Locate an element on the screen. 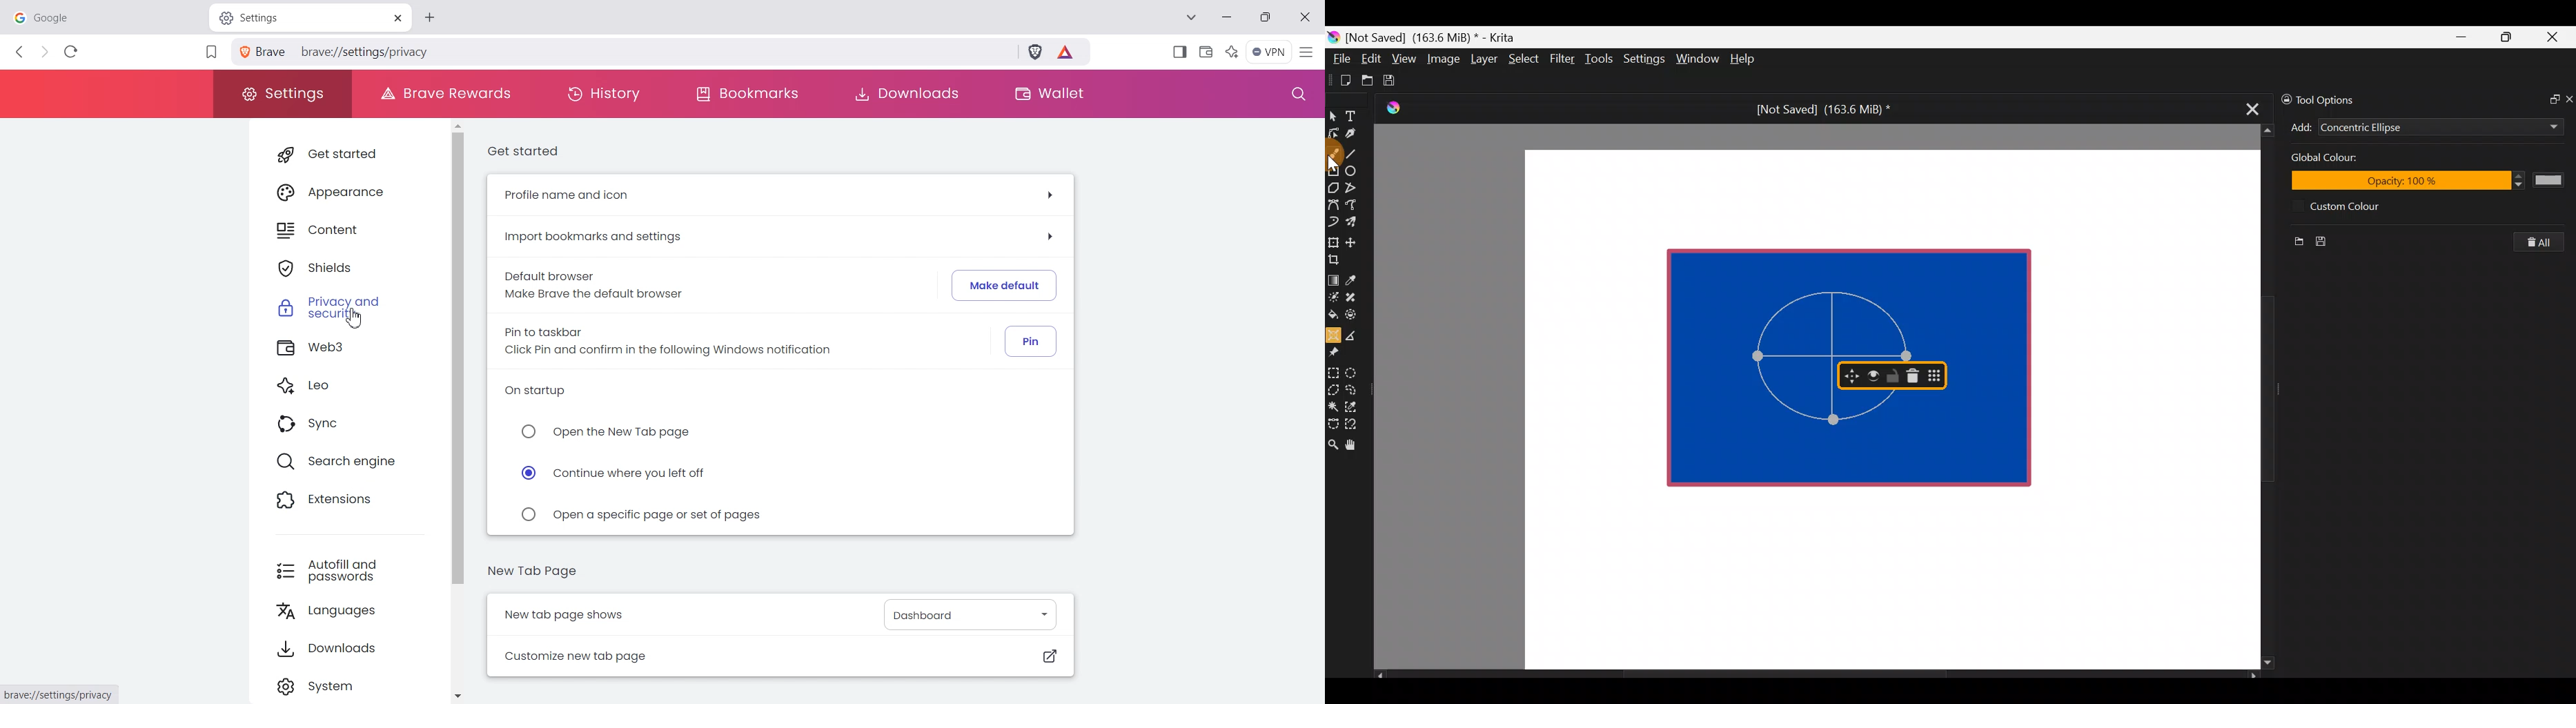 The width and height of the screenshot is (2576, 728). Show Sidebar is located at coordinates (1181, 51).